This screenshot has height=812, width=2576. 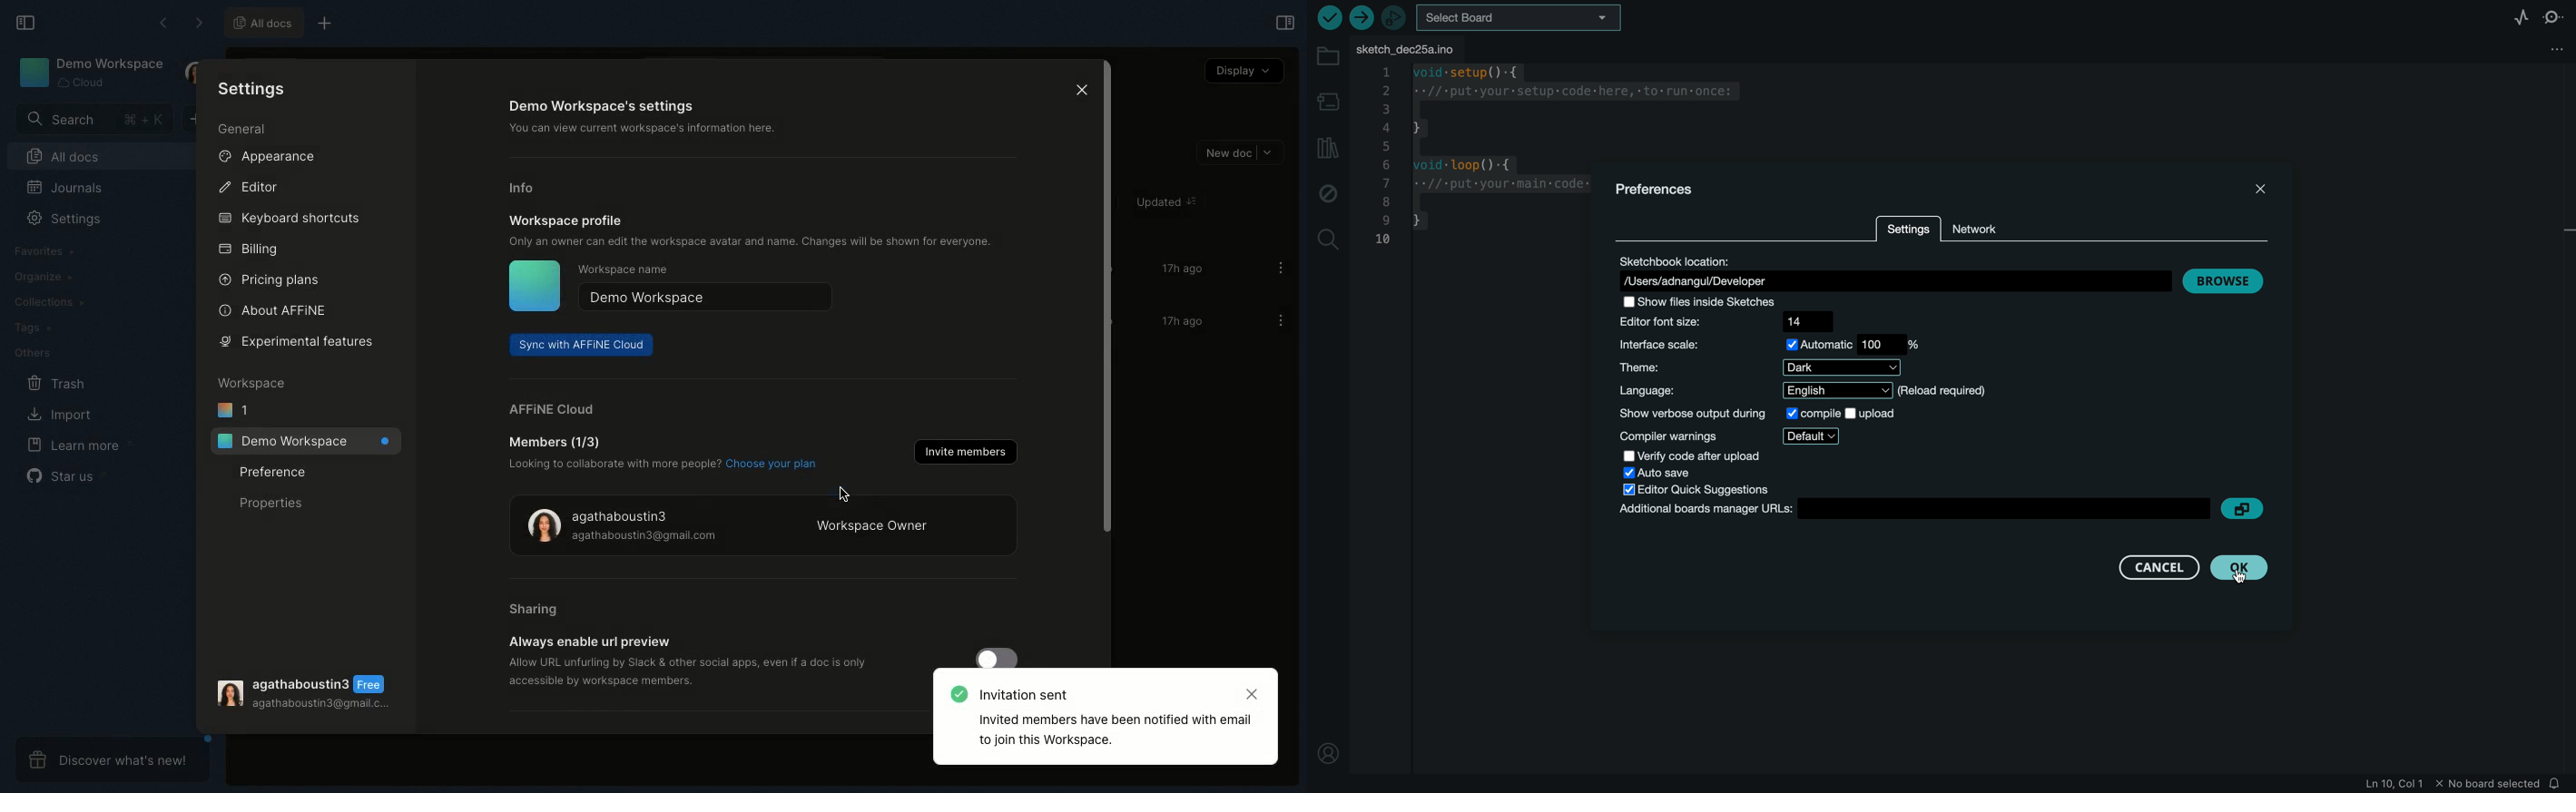 What do you see at coordinates (1179, 322) in the screenshot?
I see `17h ago` at bounding box center [1179, 322].